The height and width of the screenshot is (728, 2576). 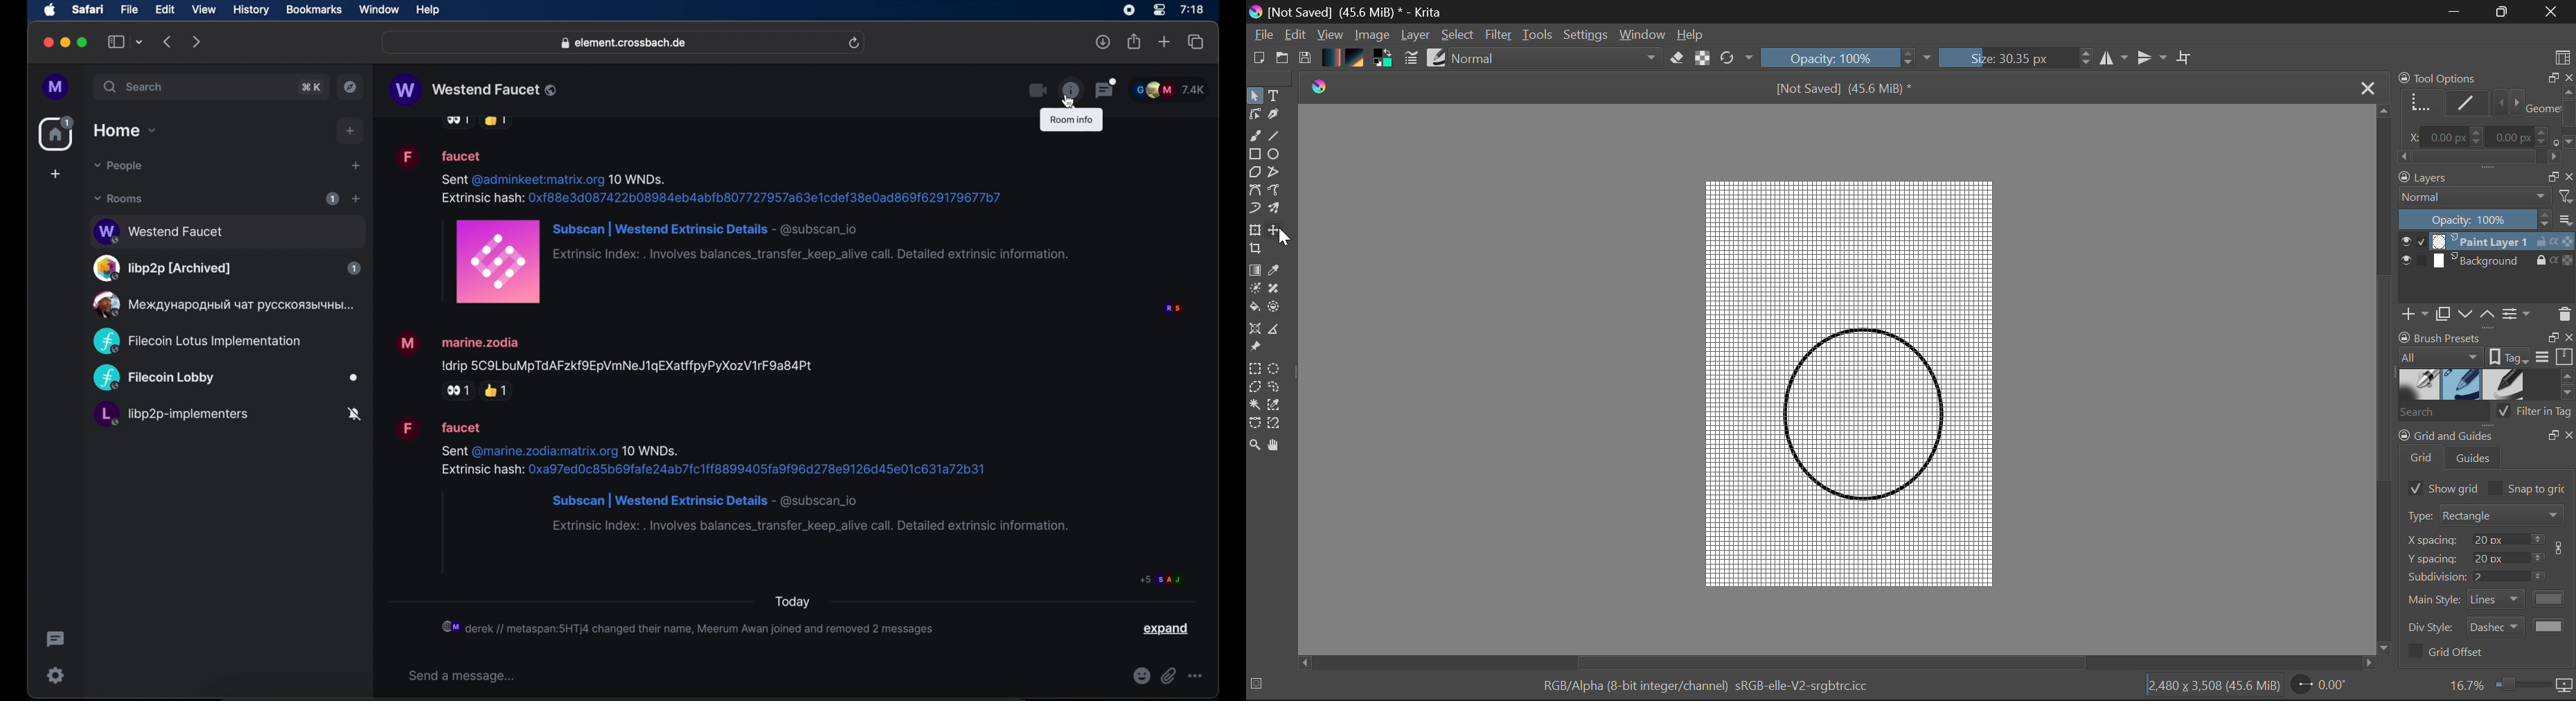 I want to click on Eraser, so click(x=1678, y=59).